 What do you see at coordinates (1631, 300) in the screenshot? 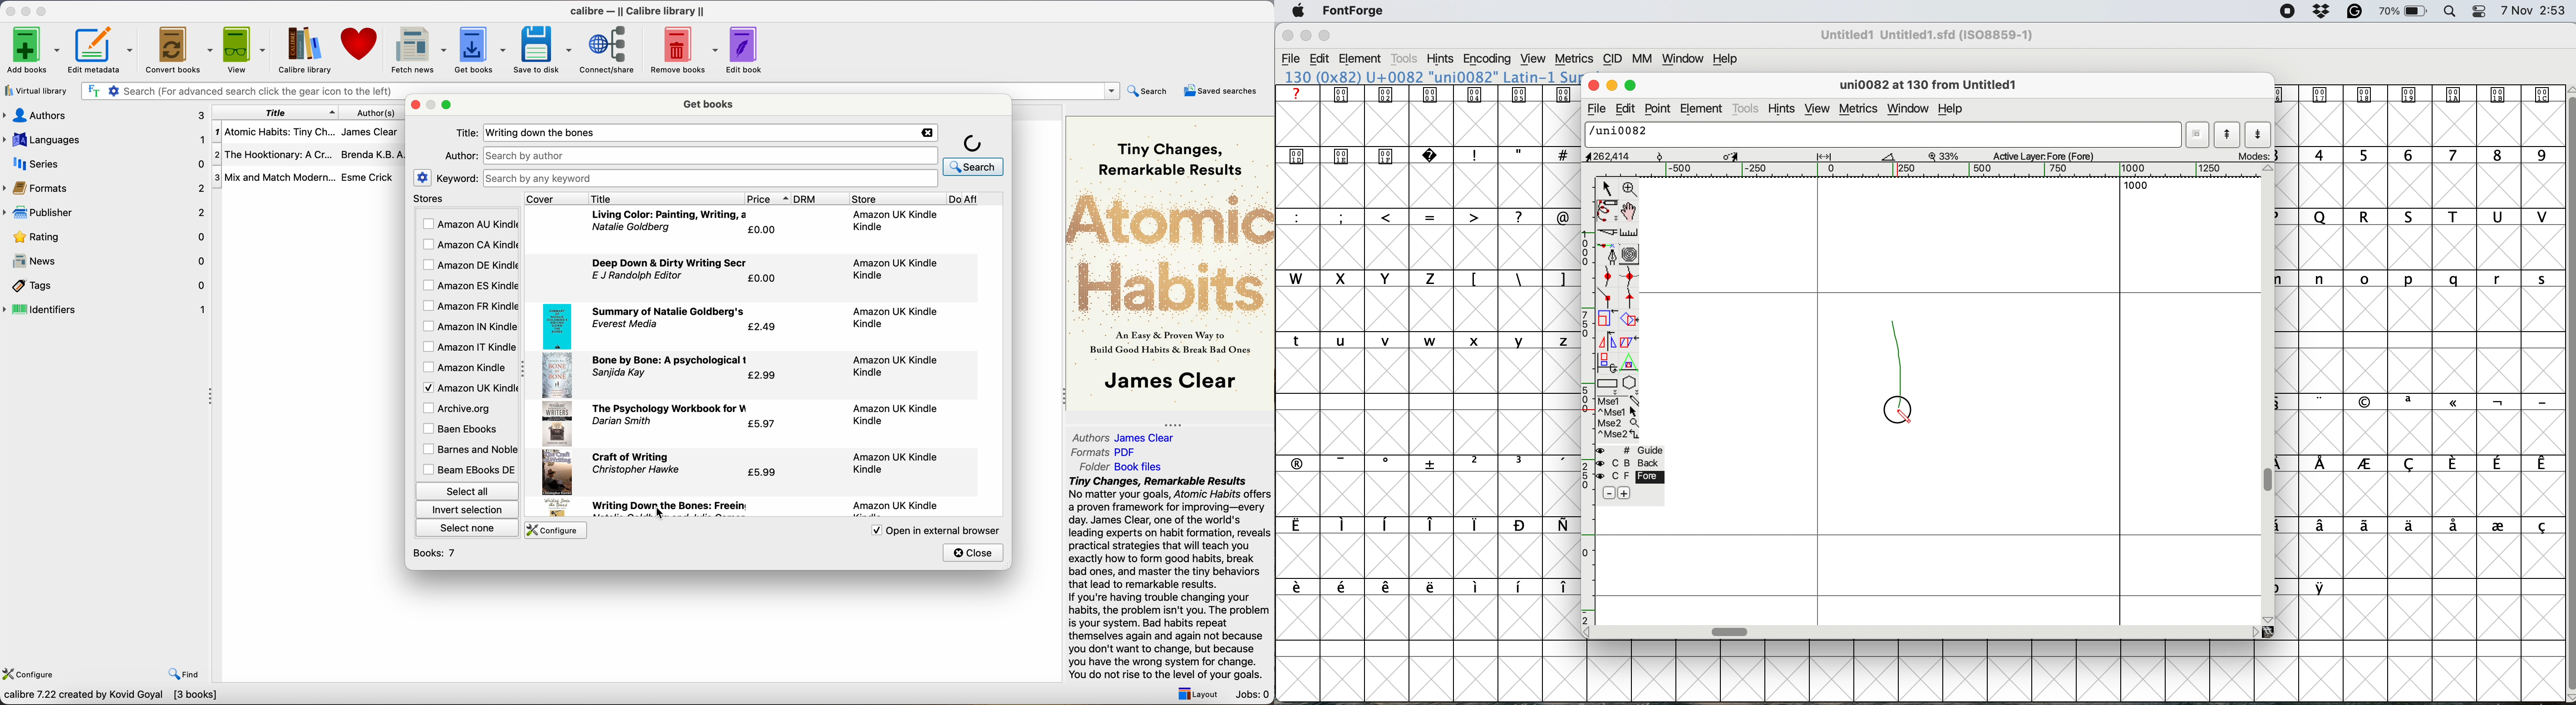
I see `add a tangent point` at bounding box center [1631, 300].